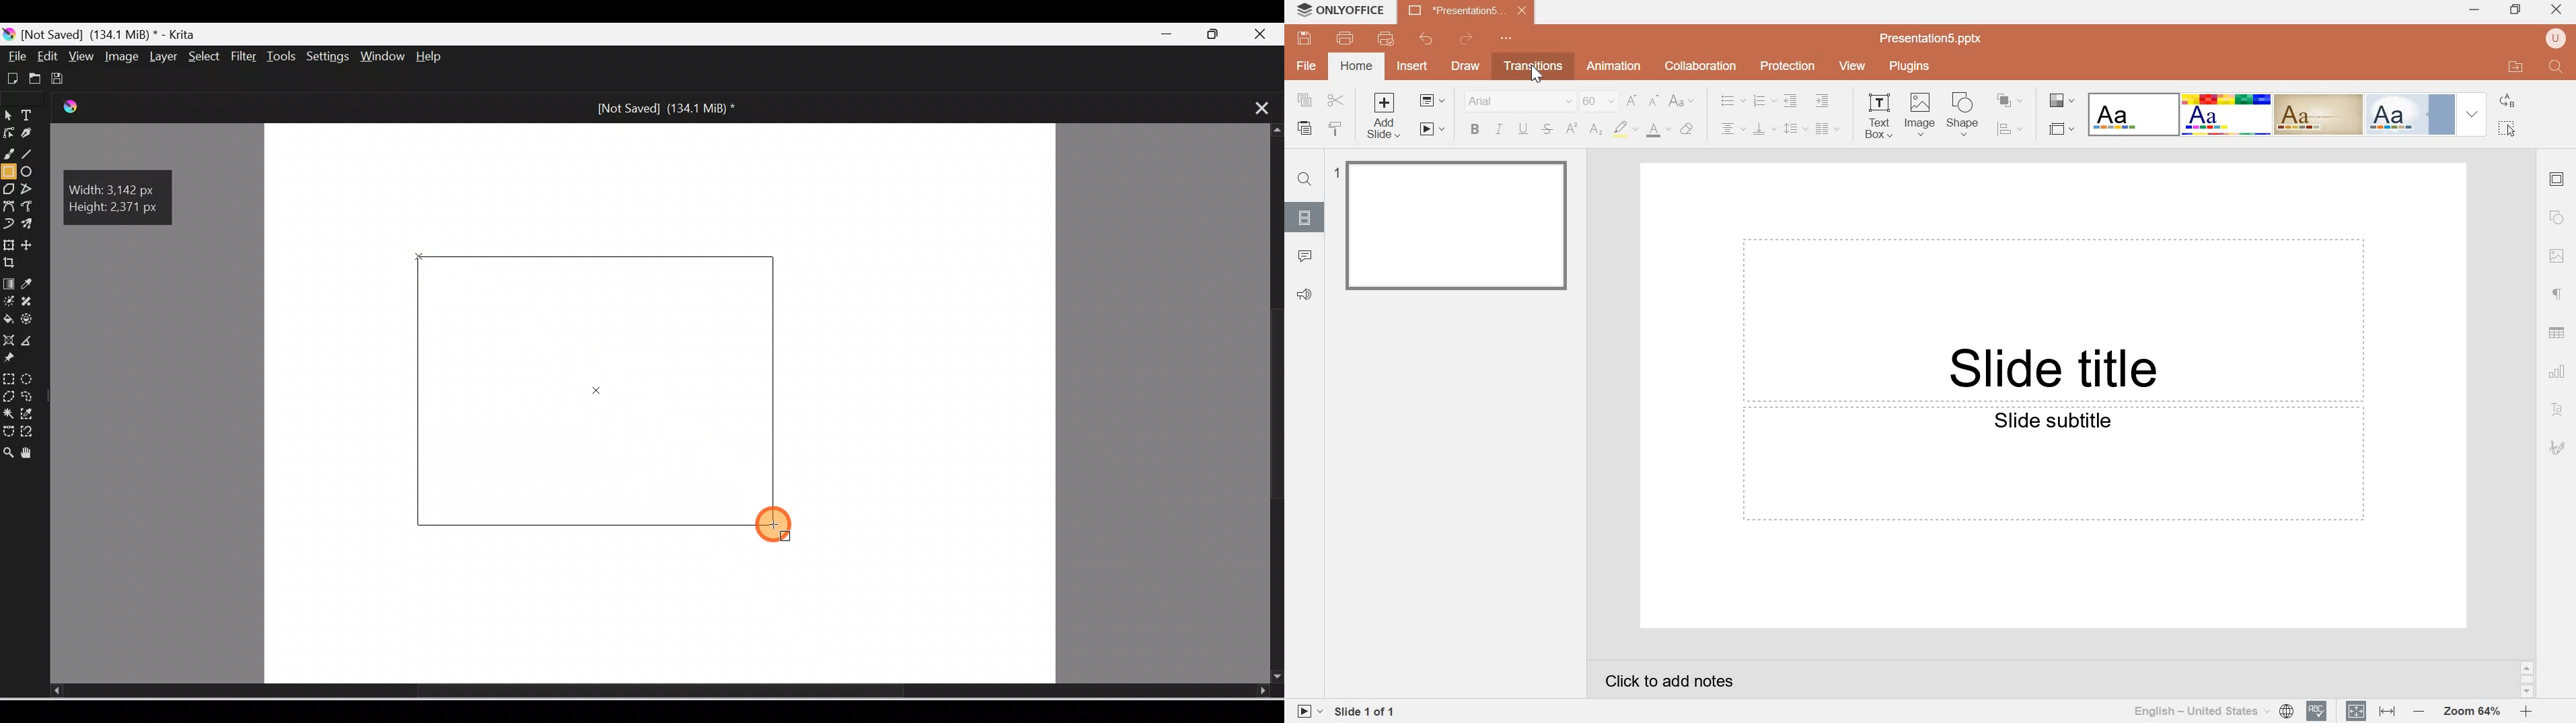 The image size is (2576, 728). Describe the element at coordinates (2506, 101) in the screenshot. I see `Replace` at that location.